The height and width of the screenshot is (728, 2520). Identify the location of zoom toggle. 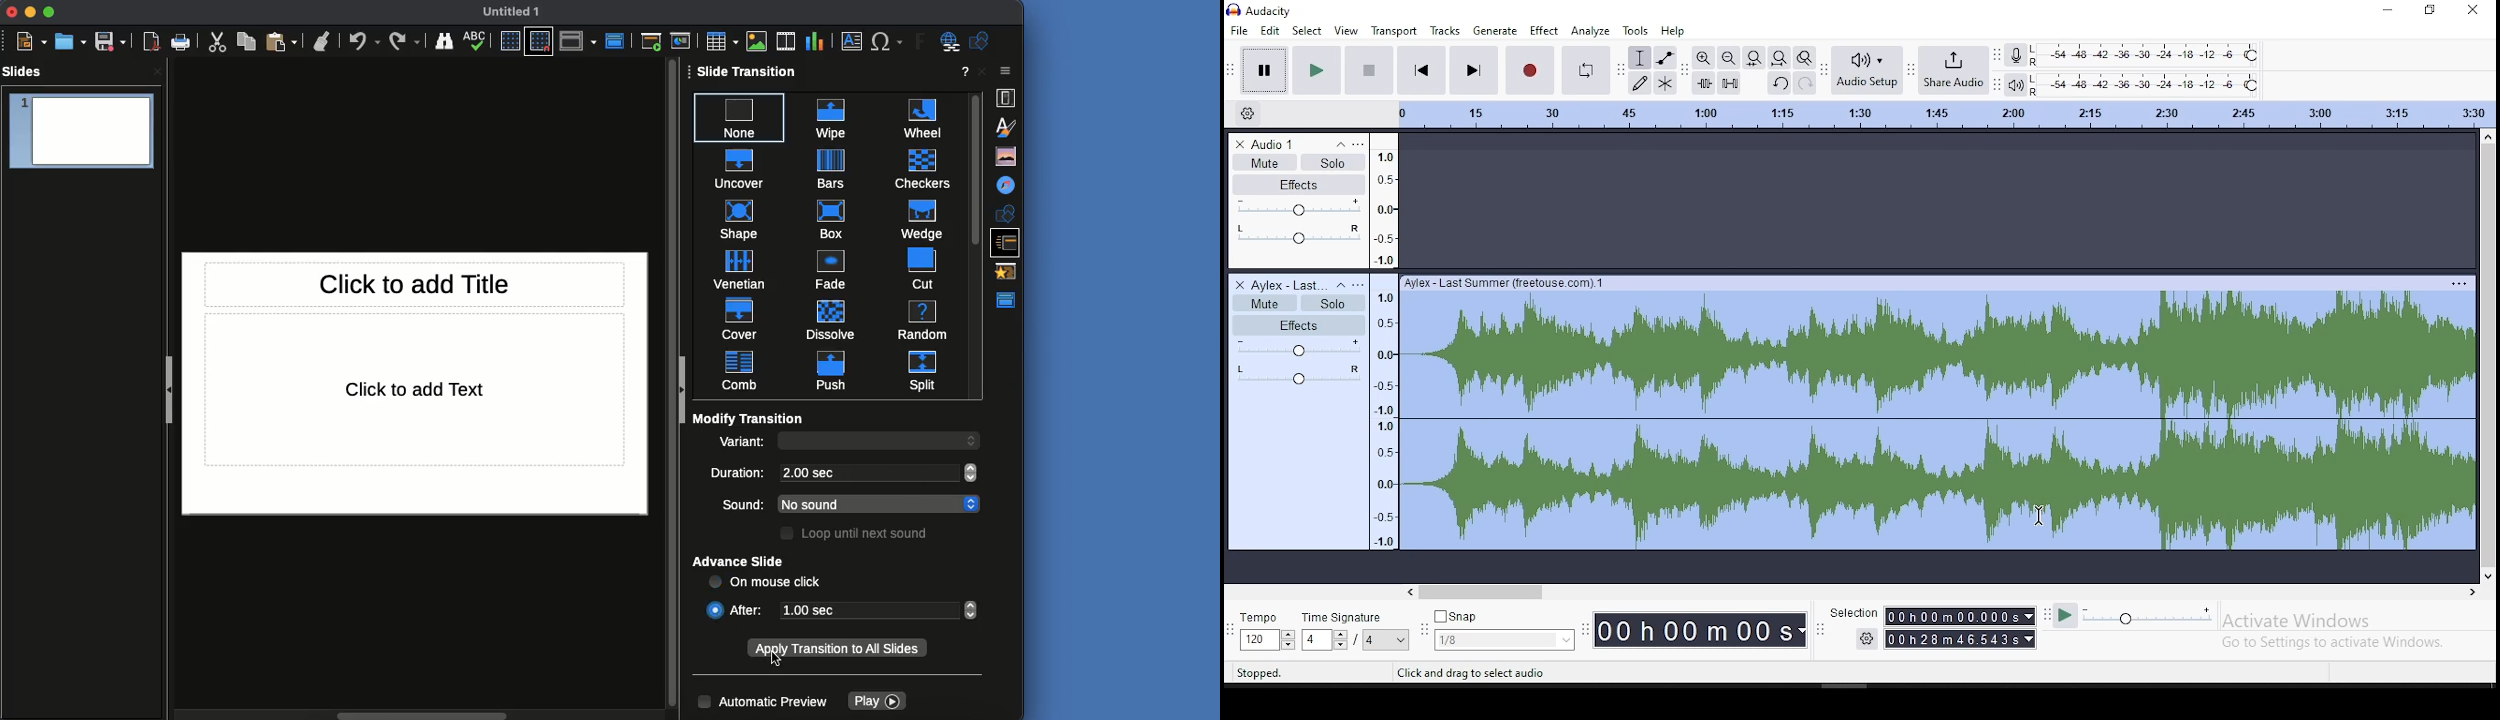
(1804, 58).